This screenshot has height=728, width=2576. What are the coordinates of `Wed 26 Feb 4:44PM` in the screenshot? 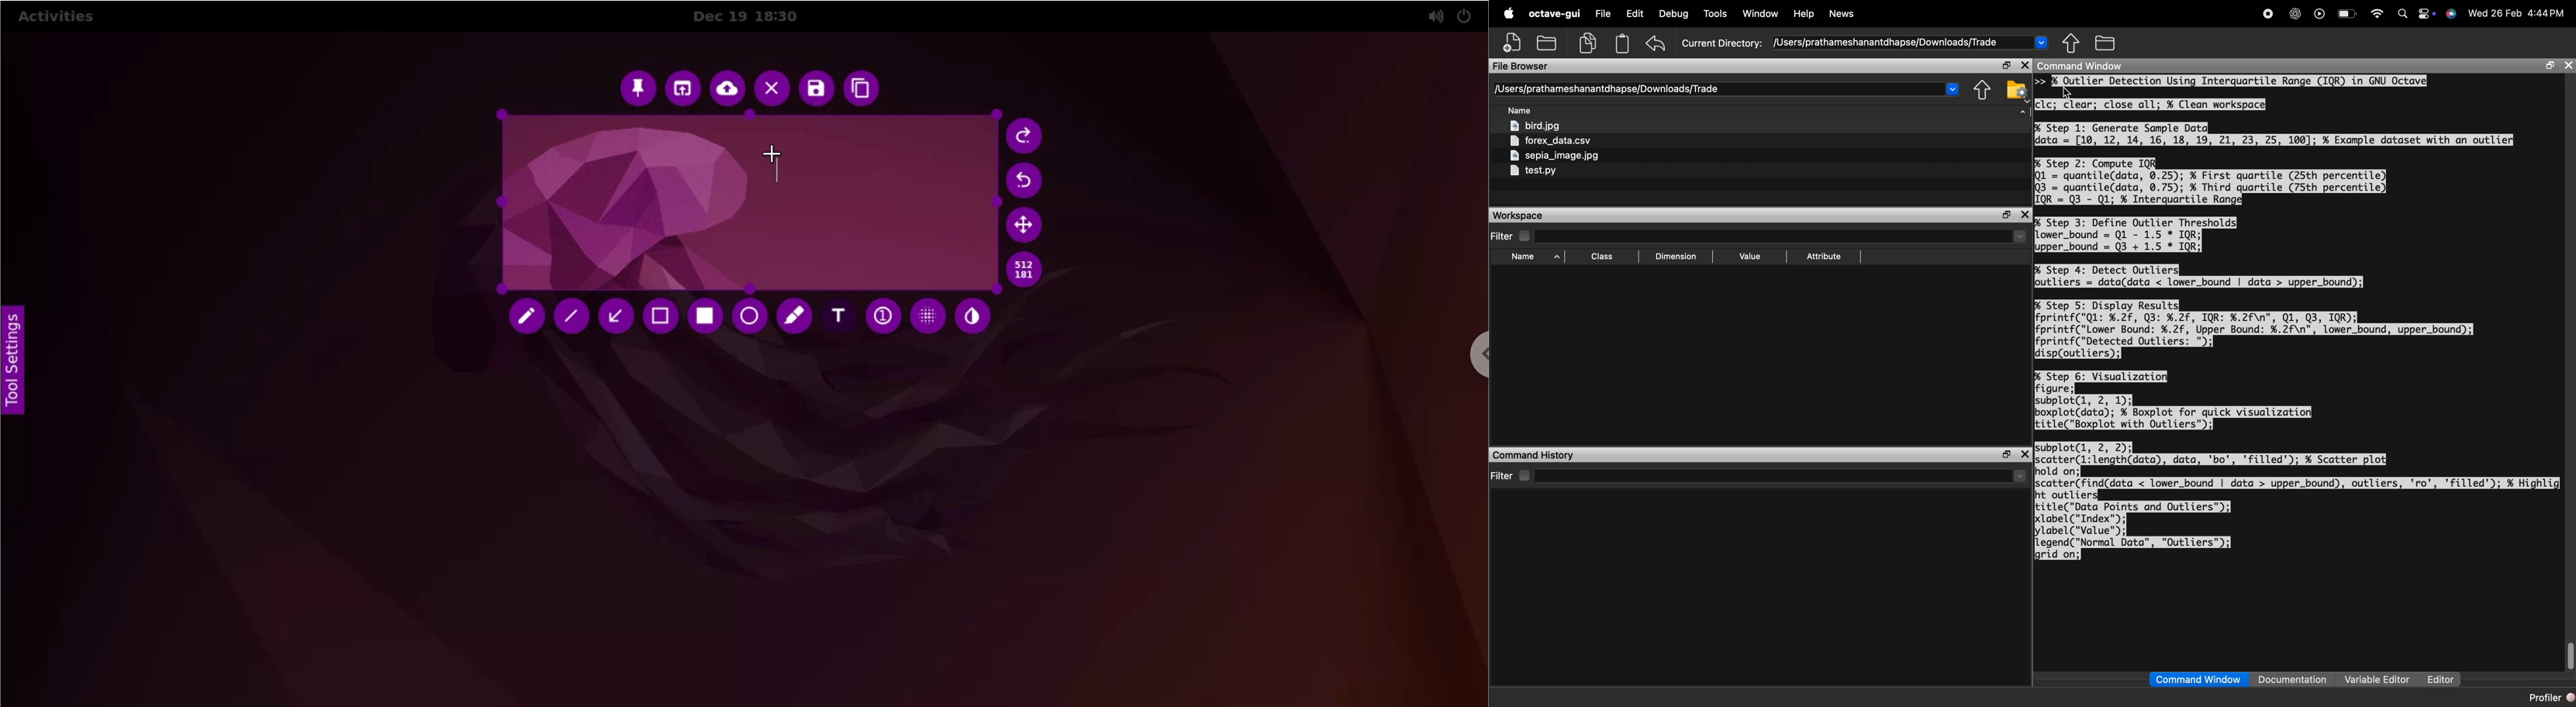 It's located at (2517, 13).